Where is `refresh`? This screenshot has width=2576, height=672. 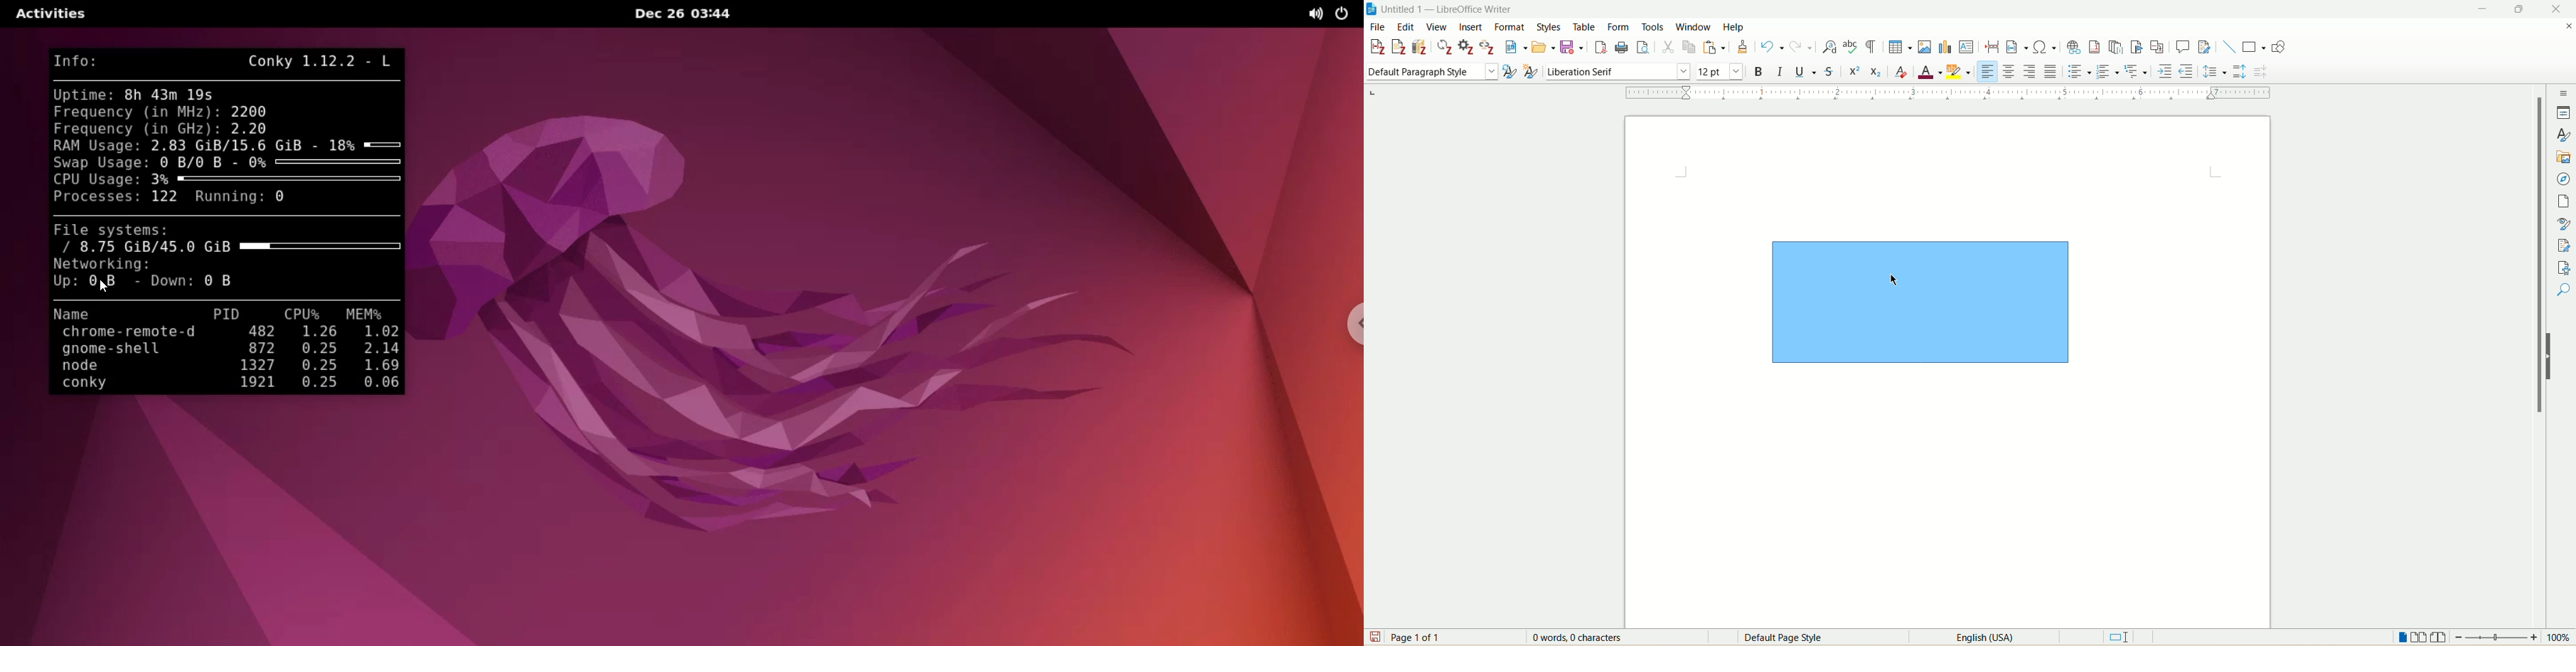
refresh is located at coordinates (1445, 47).